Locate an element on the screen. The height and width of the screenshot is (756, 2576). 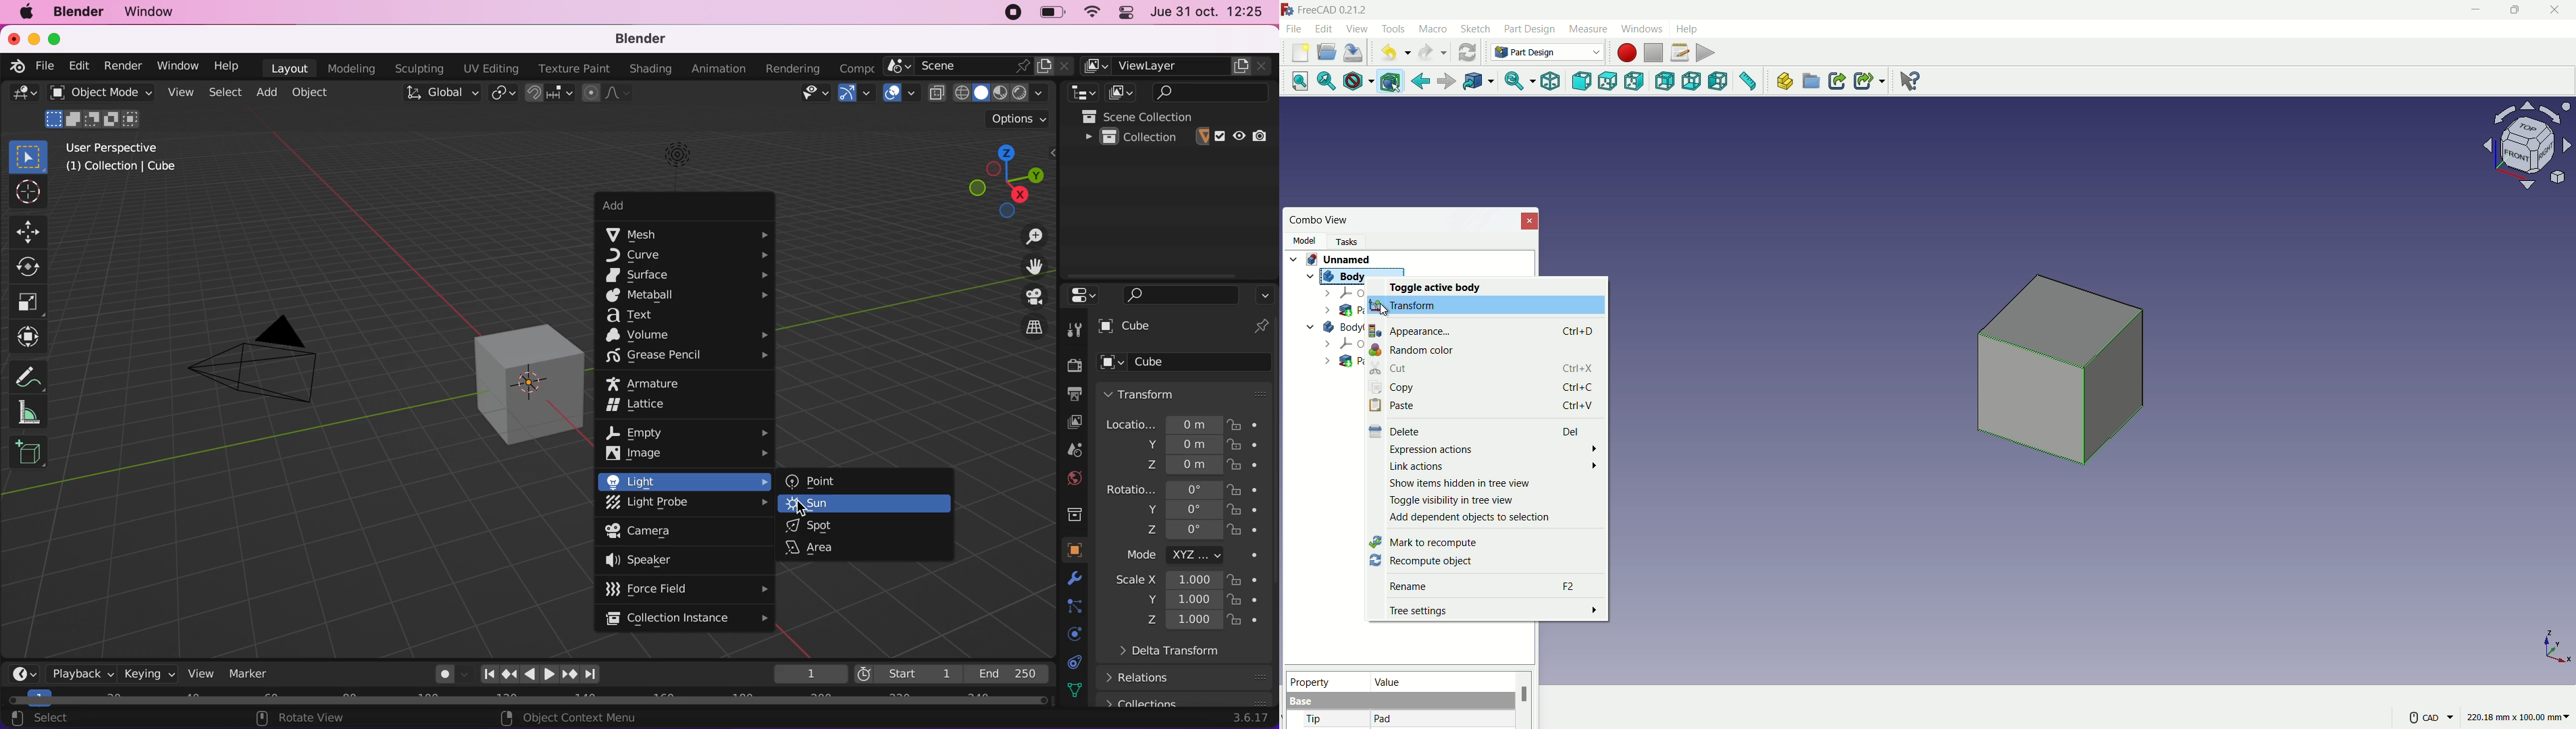
light is located at coordinates (684, 481).